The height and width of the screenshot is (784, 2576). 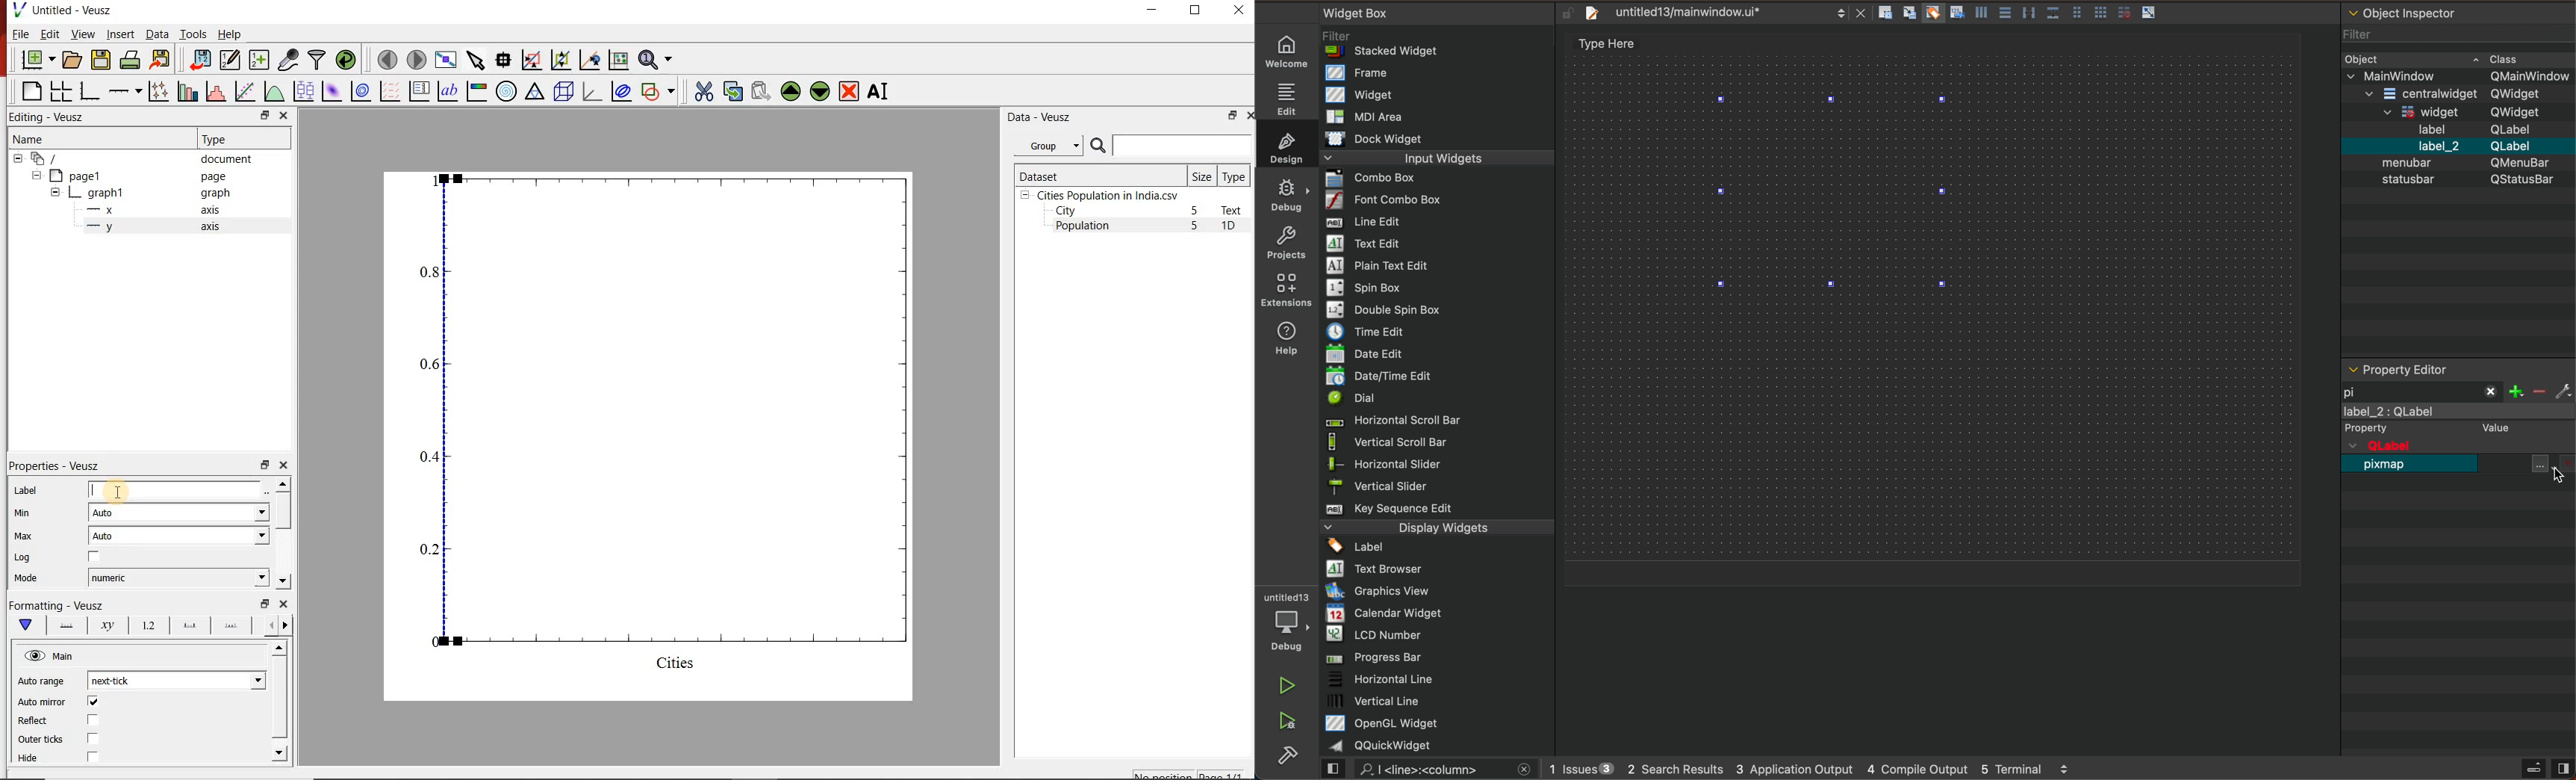 What do you see at coordinates (330, 90) in the screenshot?
I see `plot a 2d dataset as an image` at bounding box center [330, 90].